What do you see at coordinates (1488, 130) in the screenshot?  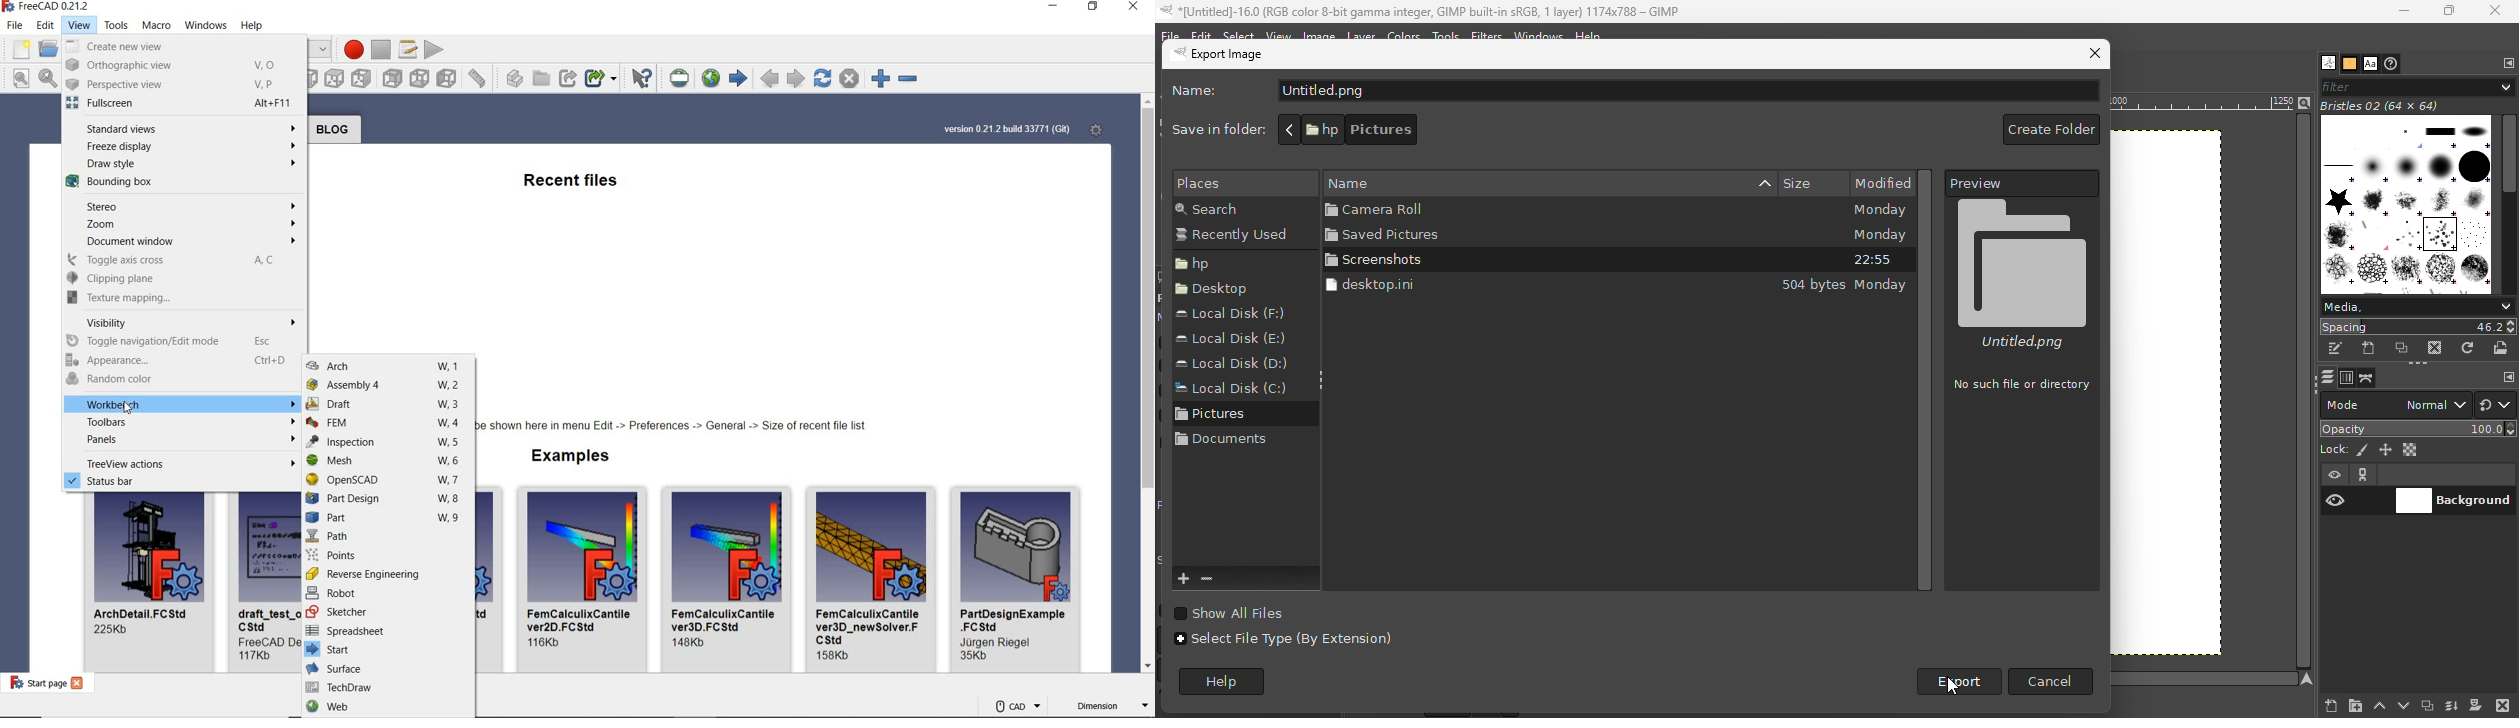 I see `my Pictures` at bounding box center [1488, 130].